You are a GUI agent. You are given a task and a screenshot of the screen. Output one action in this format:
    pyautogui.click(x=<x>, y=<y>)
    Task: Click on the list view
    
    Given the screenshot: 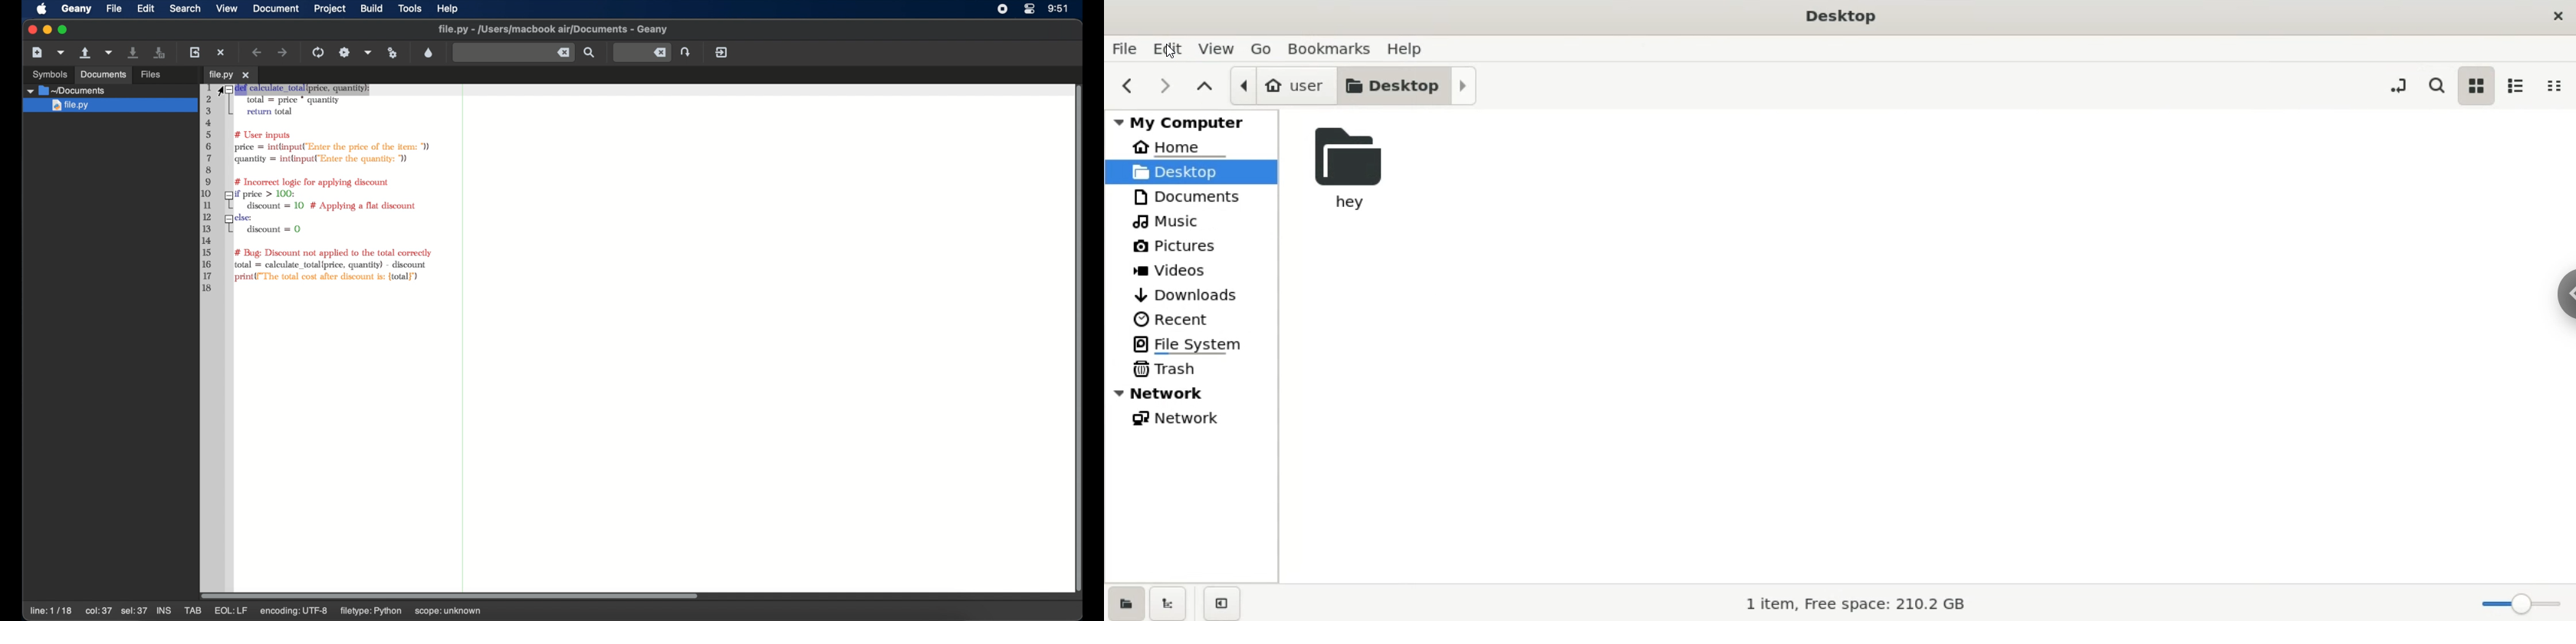 What is the action you would take?
    pyautogui.click(x=2518, y=85)
    